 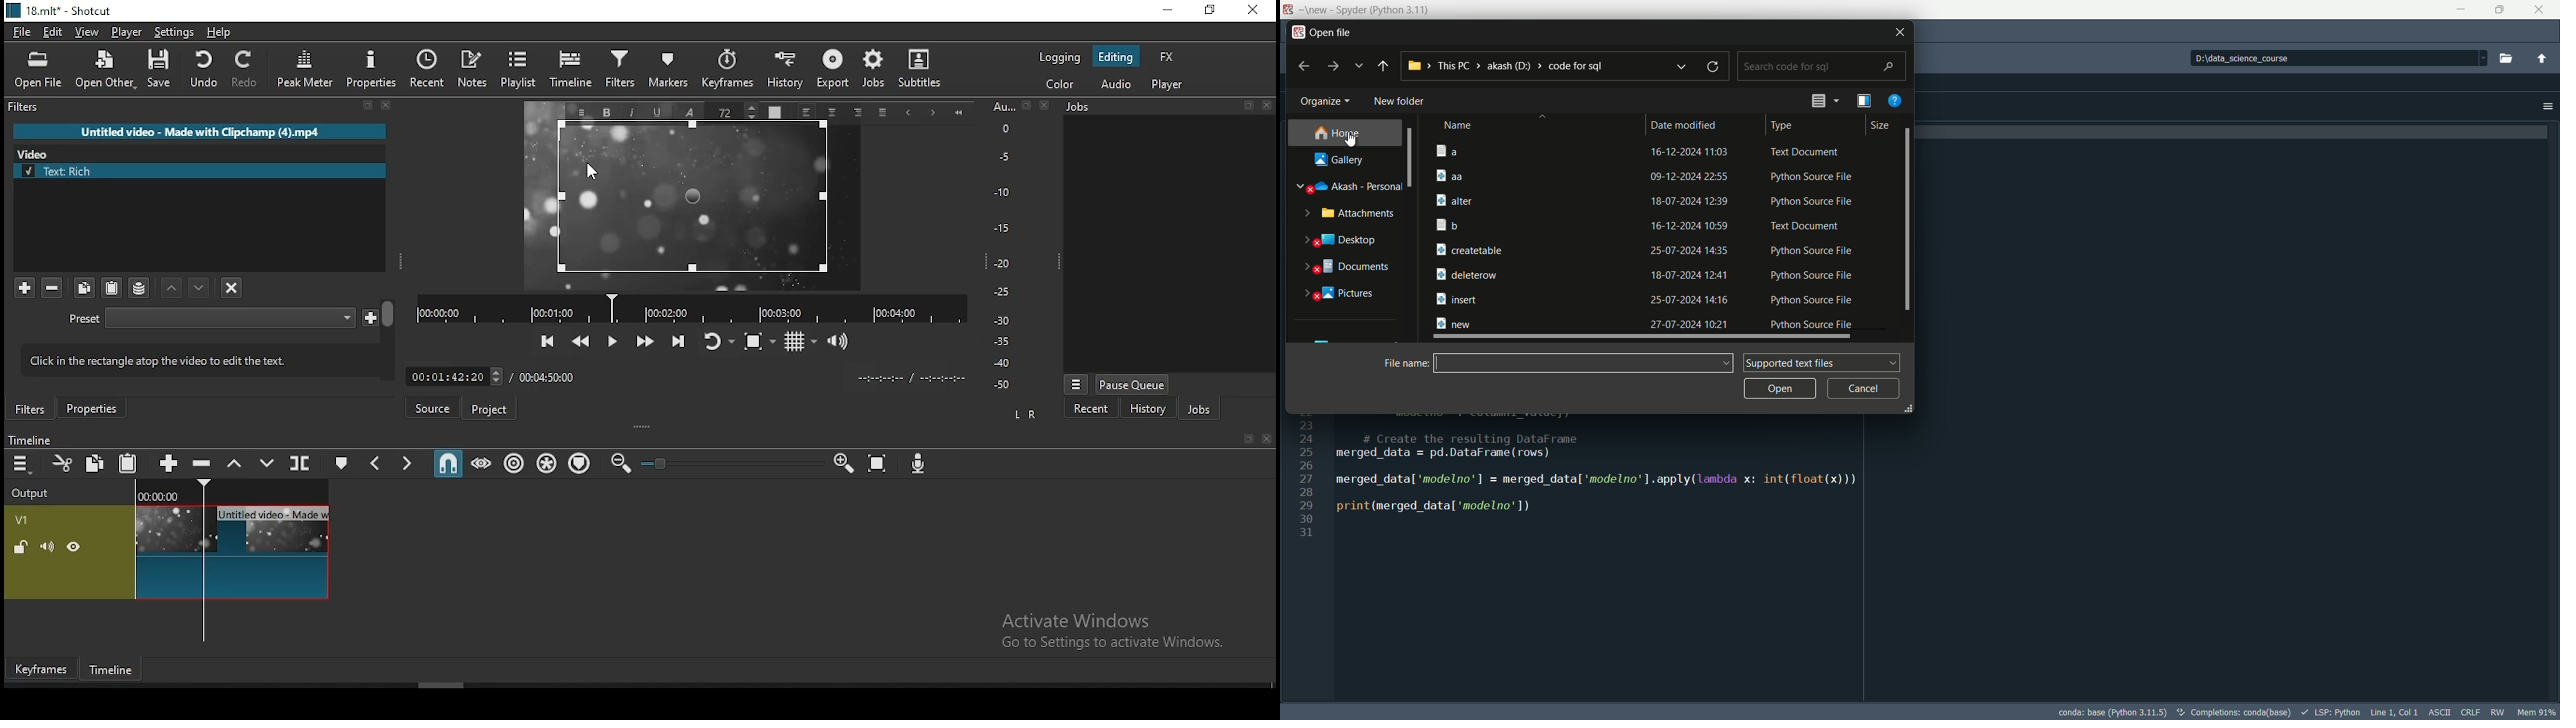 I want to click on show volume control, so click(x=839, y=340).